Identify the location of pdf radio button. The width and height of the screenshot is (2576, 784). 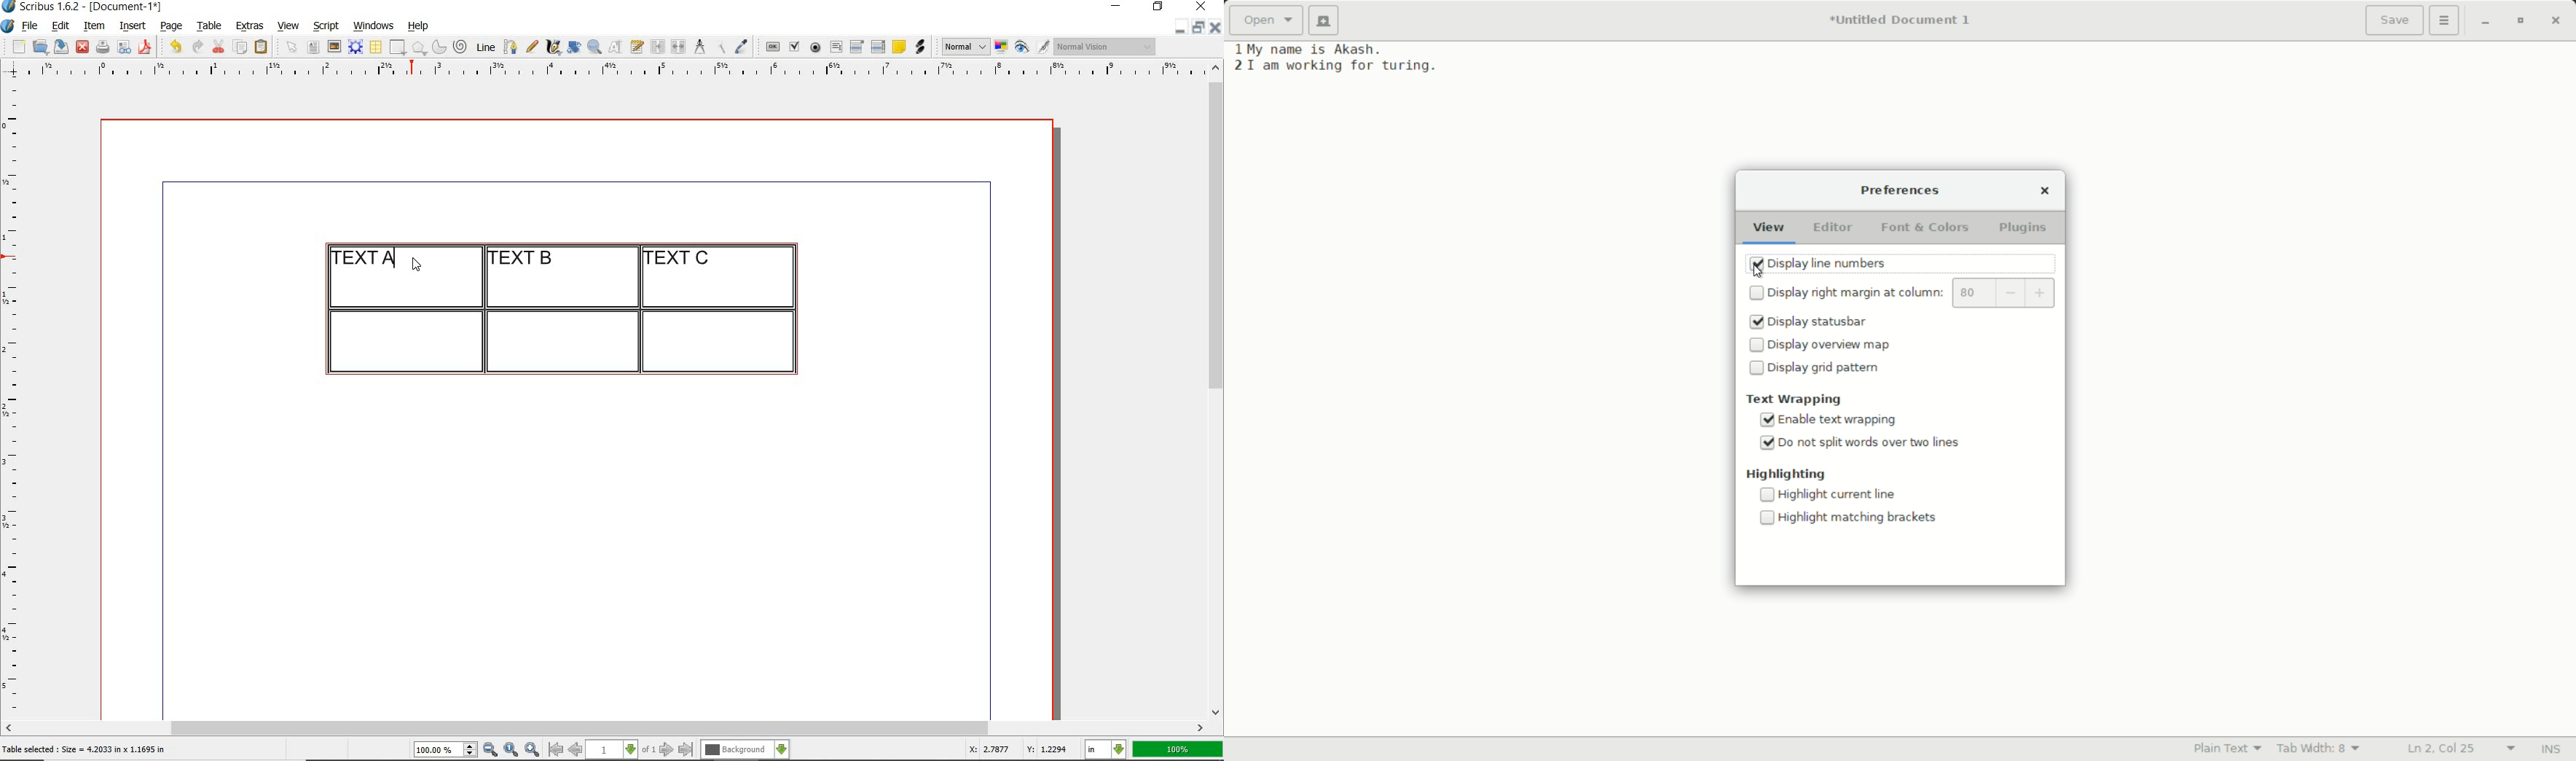
(815, 49).